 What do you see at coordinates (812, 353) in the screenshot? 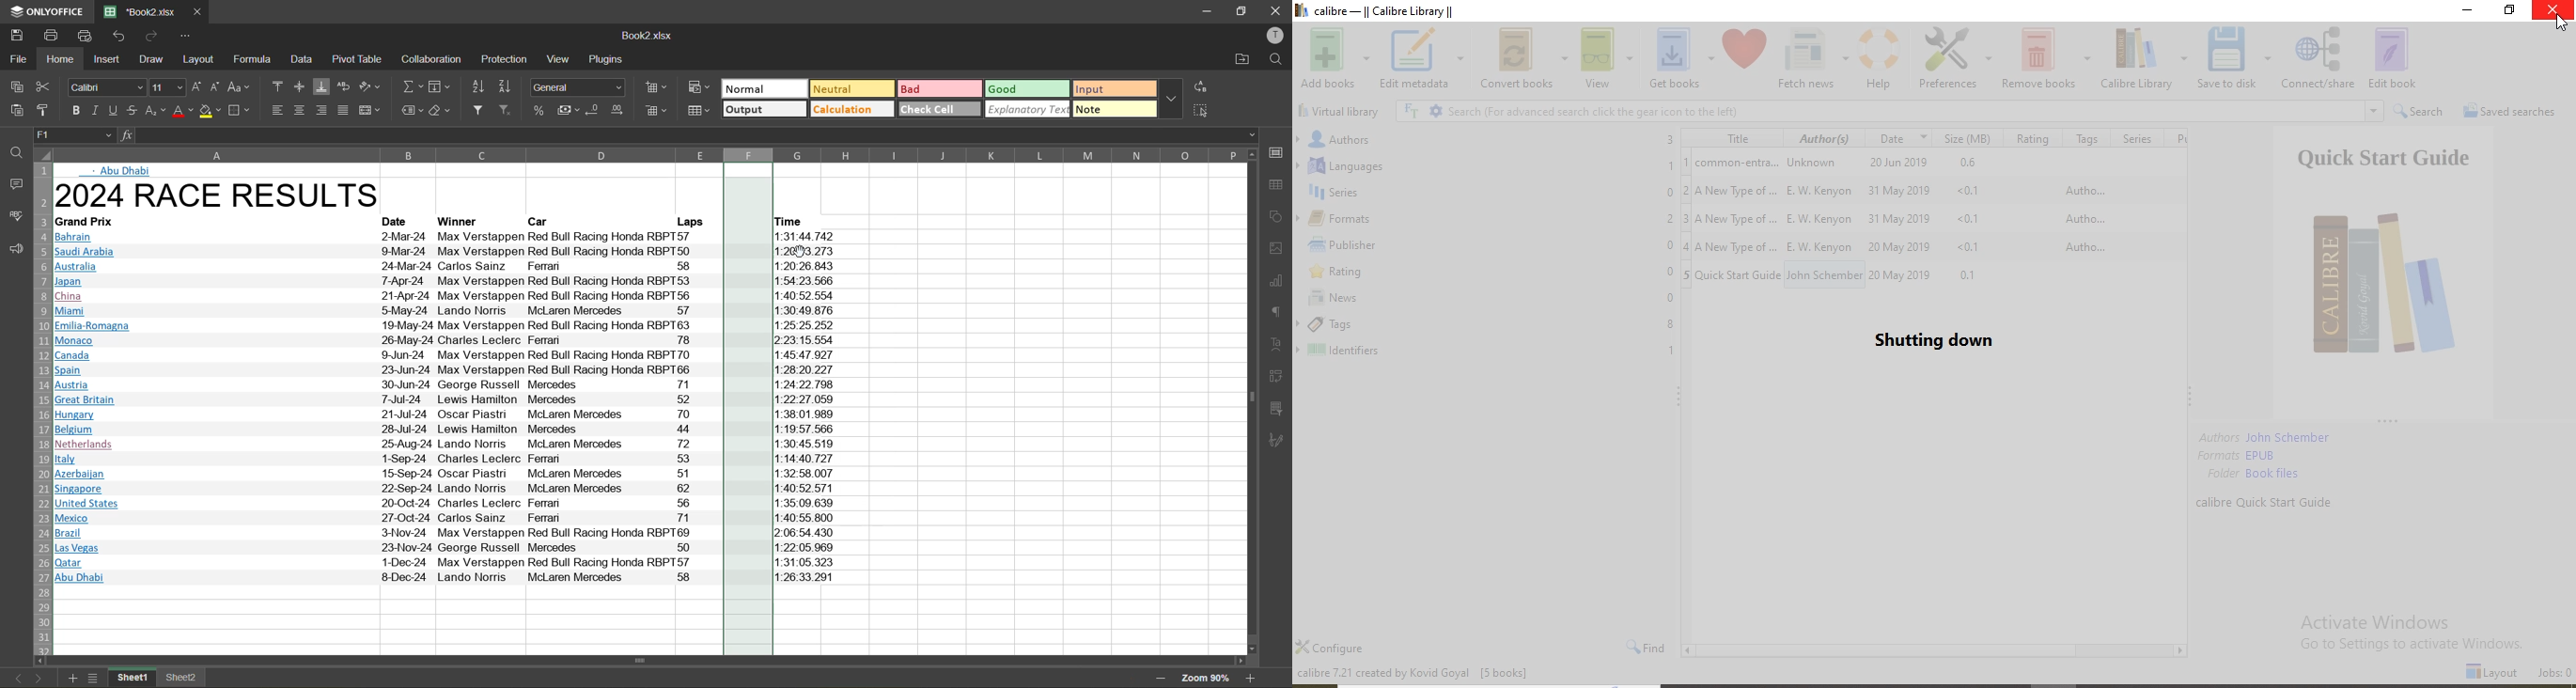
I see `11-45-47 927` at bounding box center [812, 353].